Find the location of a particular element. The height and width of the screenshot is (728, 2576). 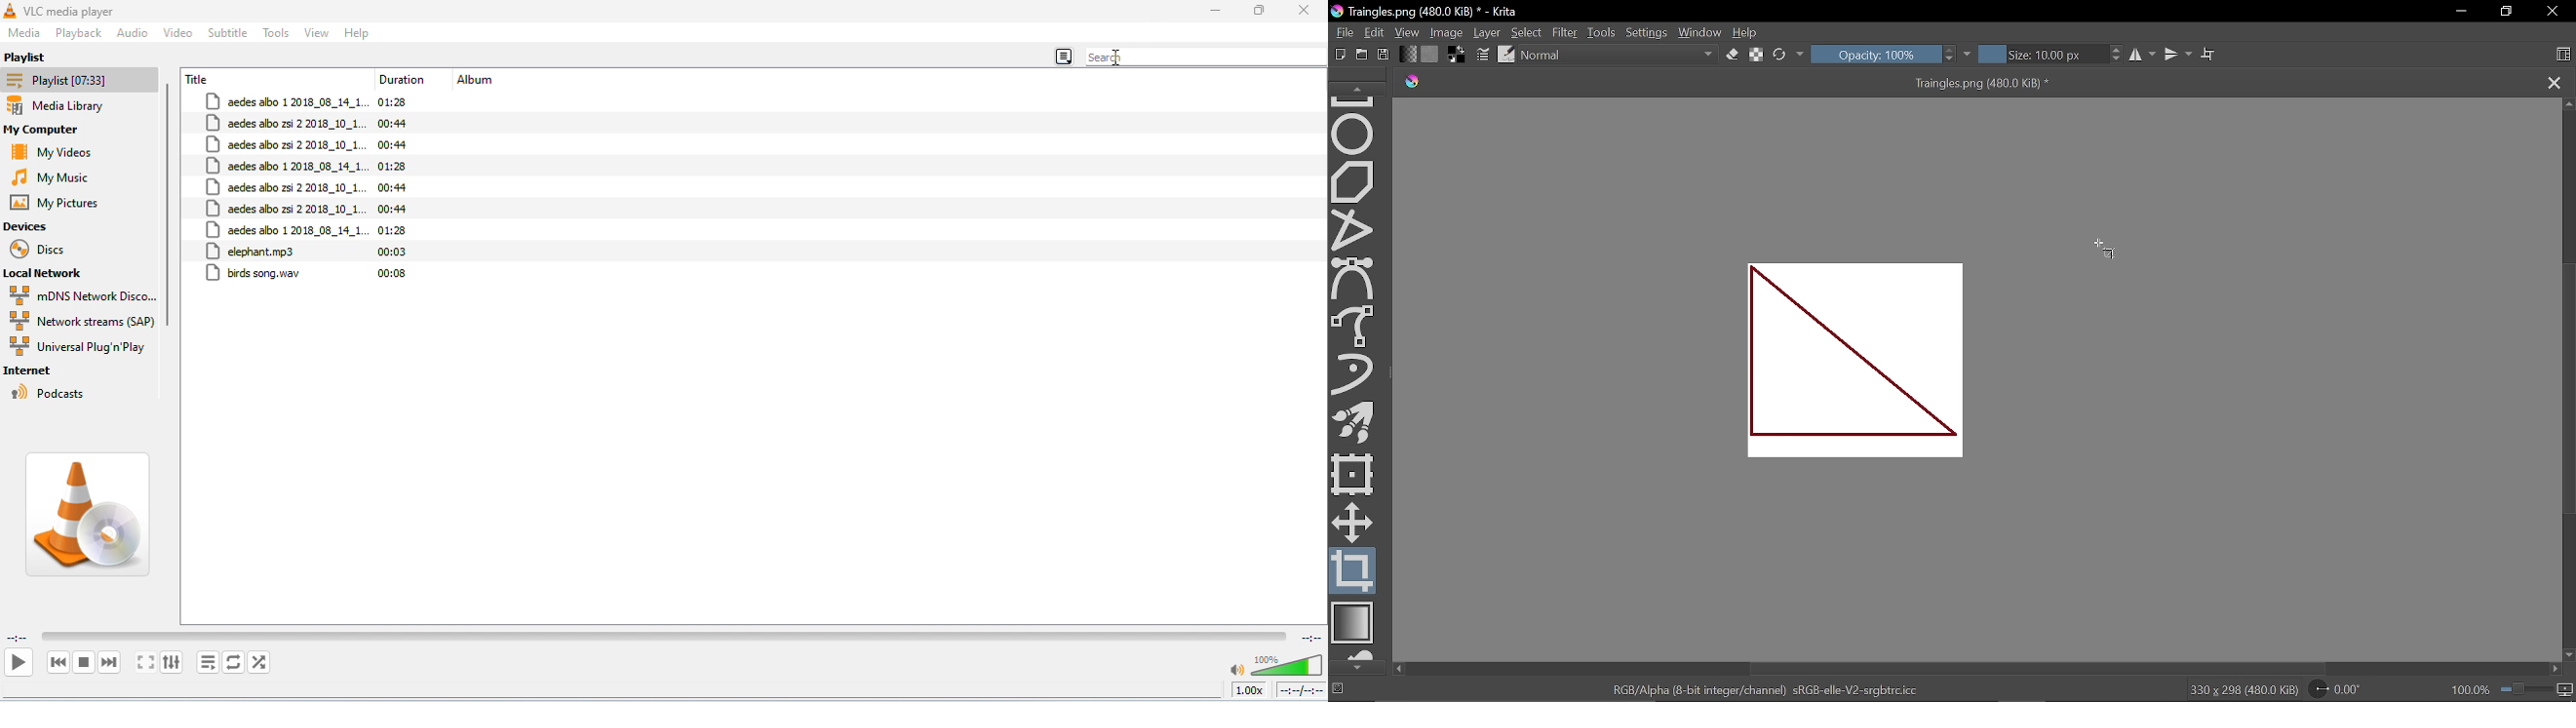

Open new document is located at coordinates (1362, 55).